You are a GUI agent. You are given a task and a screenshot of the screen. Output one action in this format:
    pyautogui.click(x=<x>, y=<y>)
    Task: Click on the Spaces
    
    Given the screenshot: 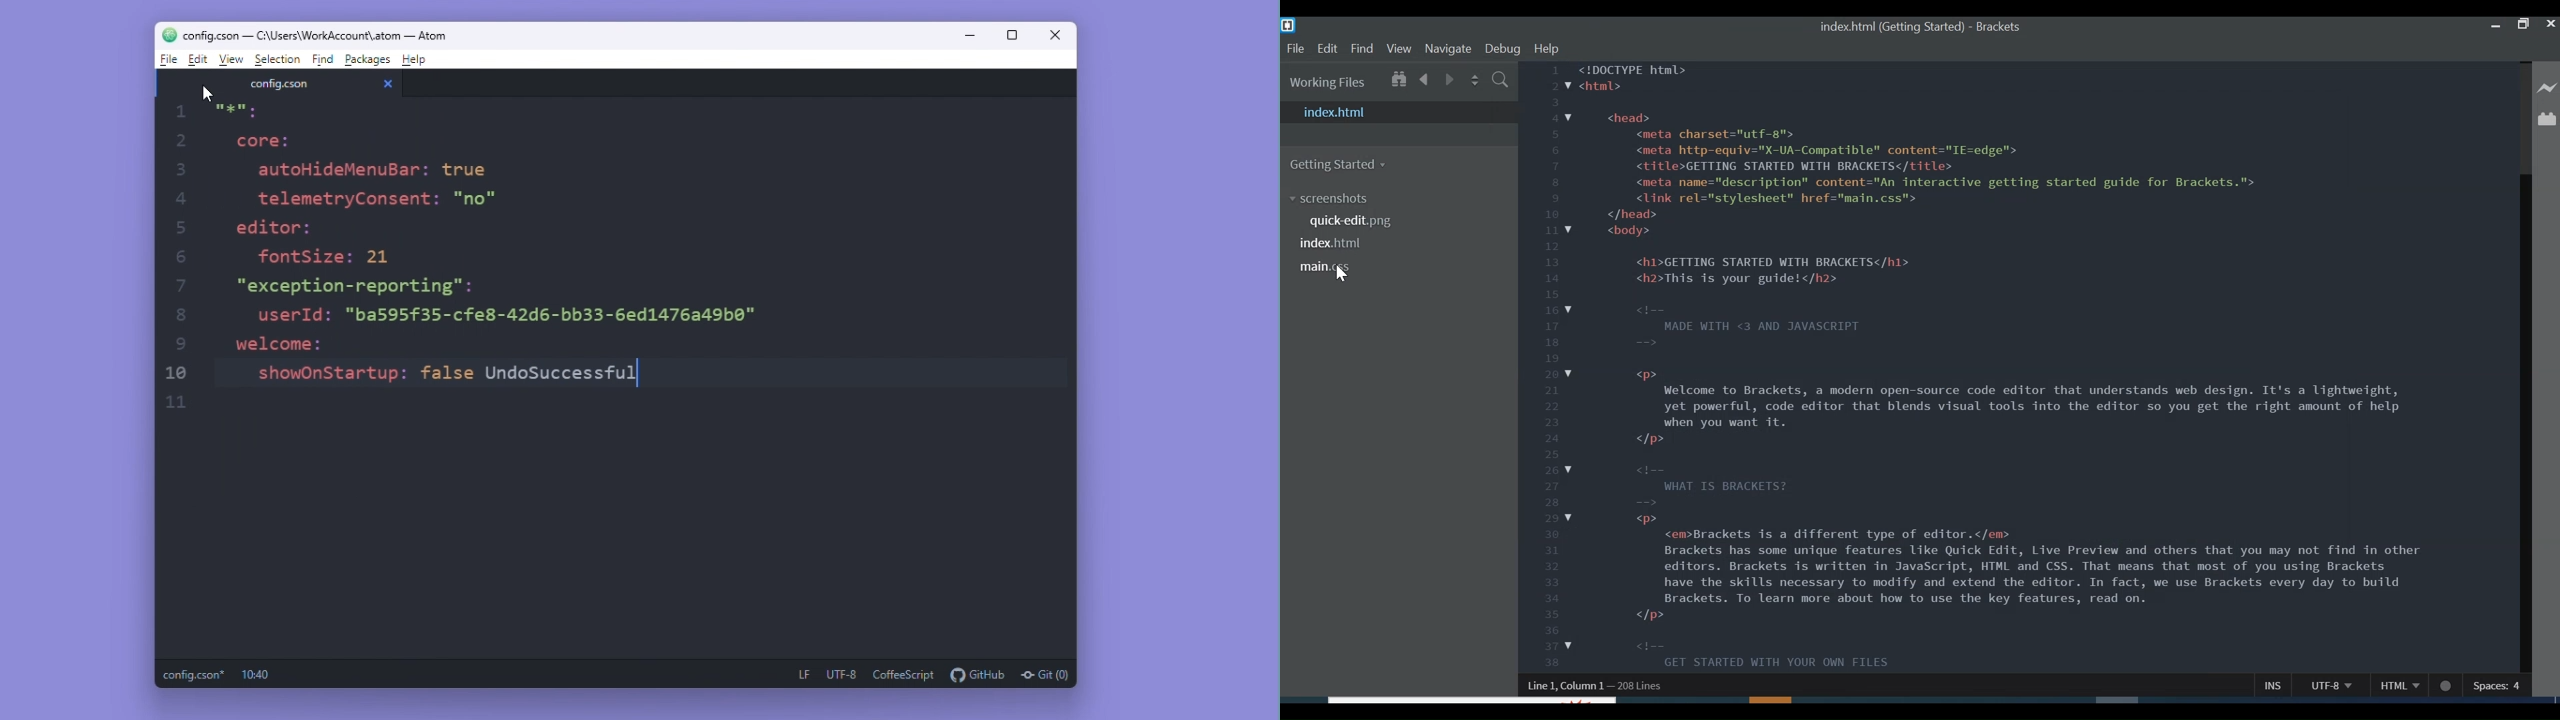 What is the action you would take?
    pyautogui.click(x=2497, y=687)
    